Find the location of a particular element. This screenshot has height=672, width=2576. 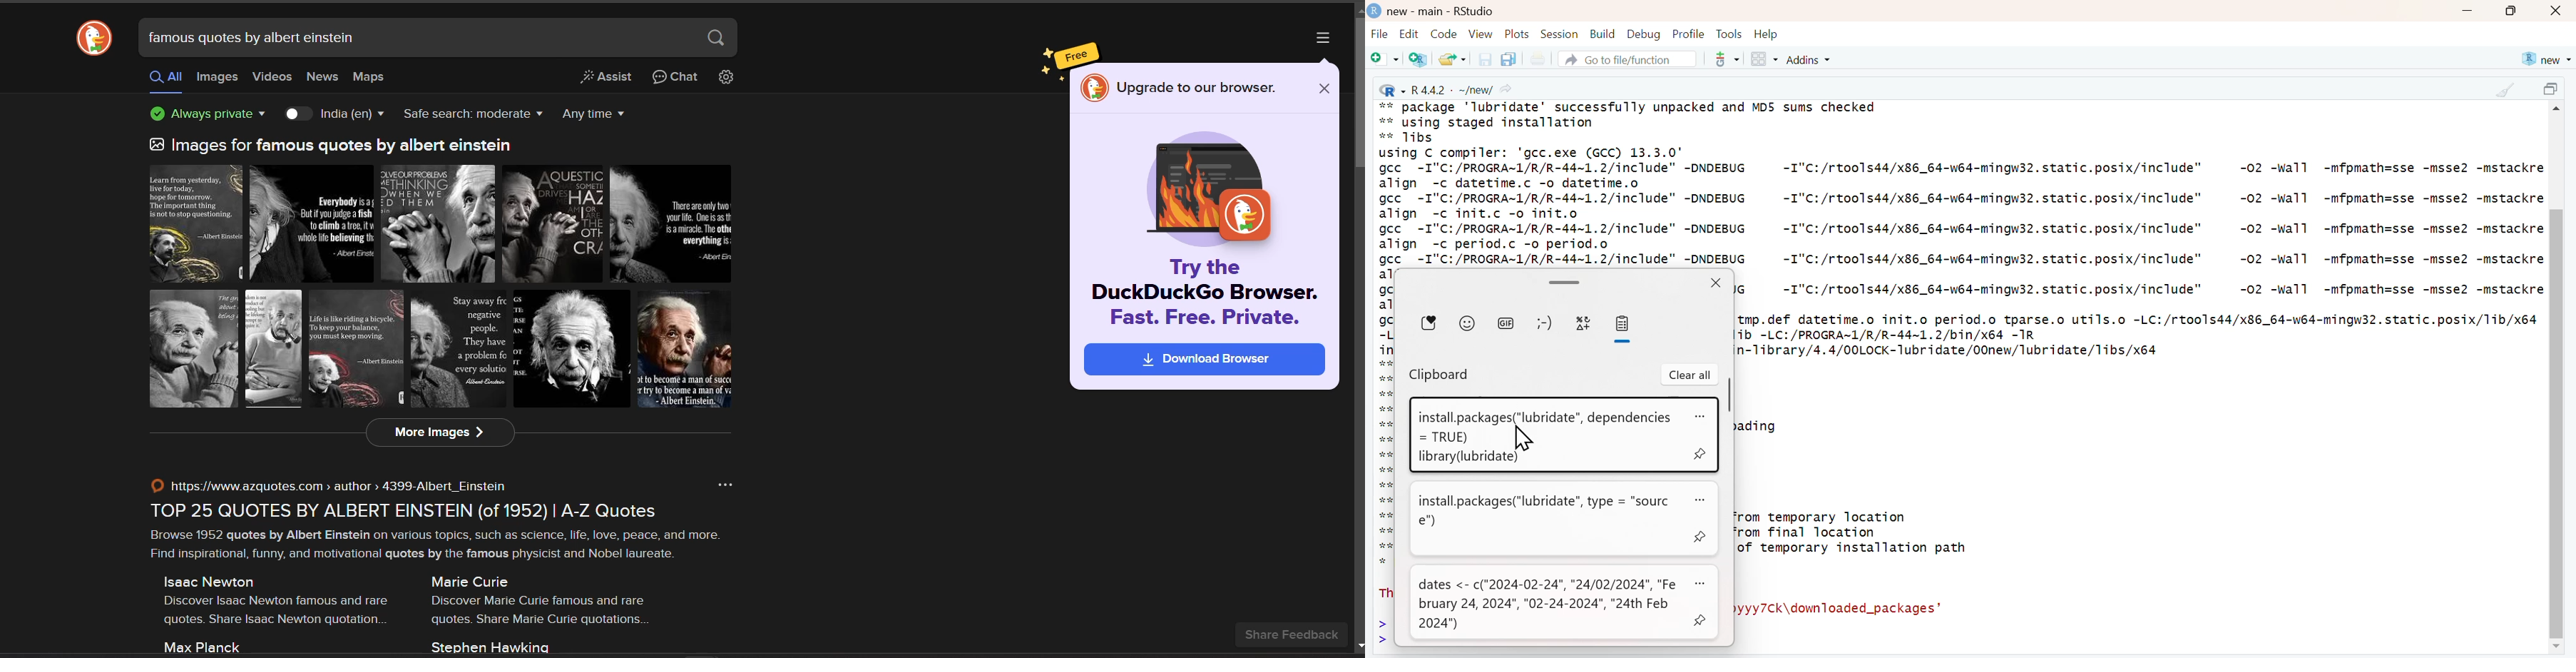

special characters is located at coordinates (1584, 324).